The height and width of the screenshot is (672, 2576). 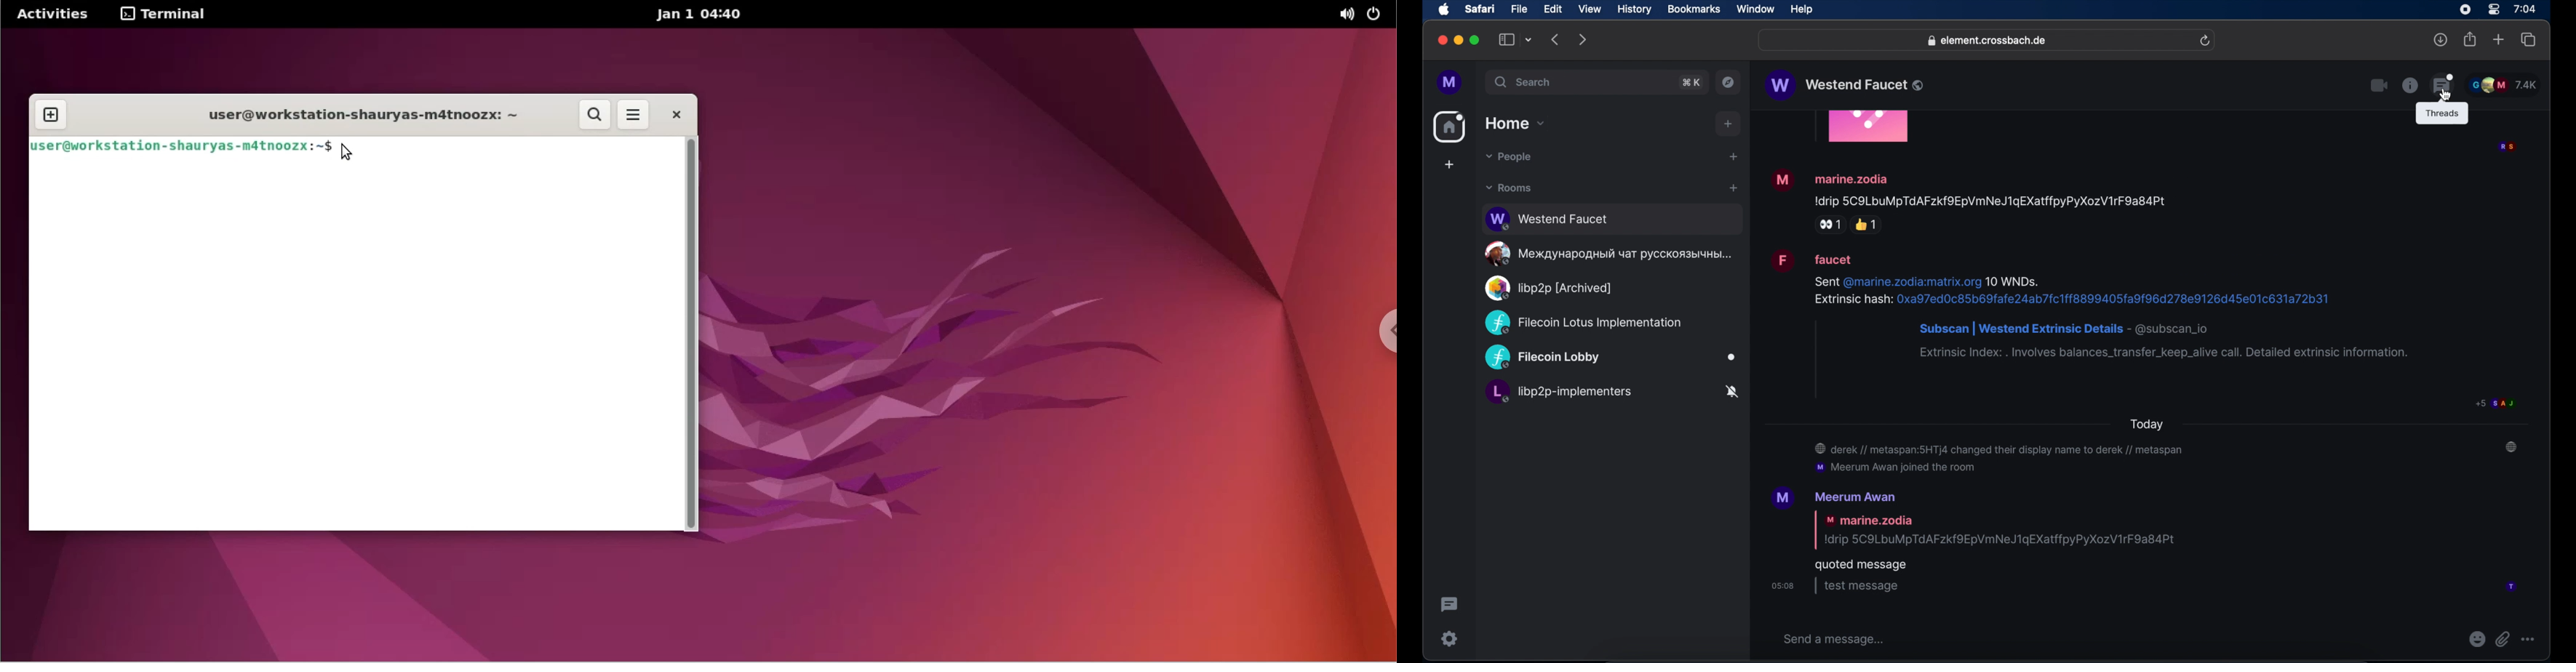 I want to click on participant, so click(x=2496, y=403).